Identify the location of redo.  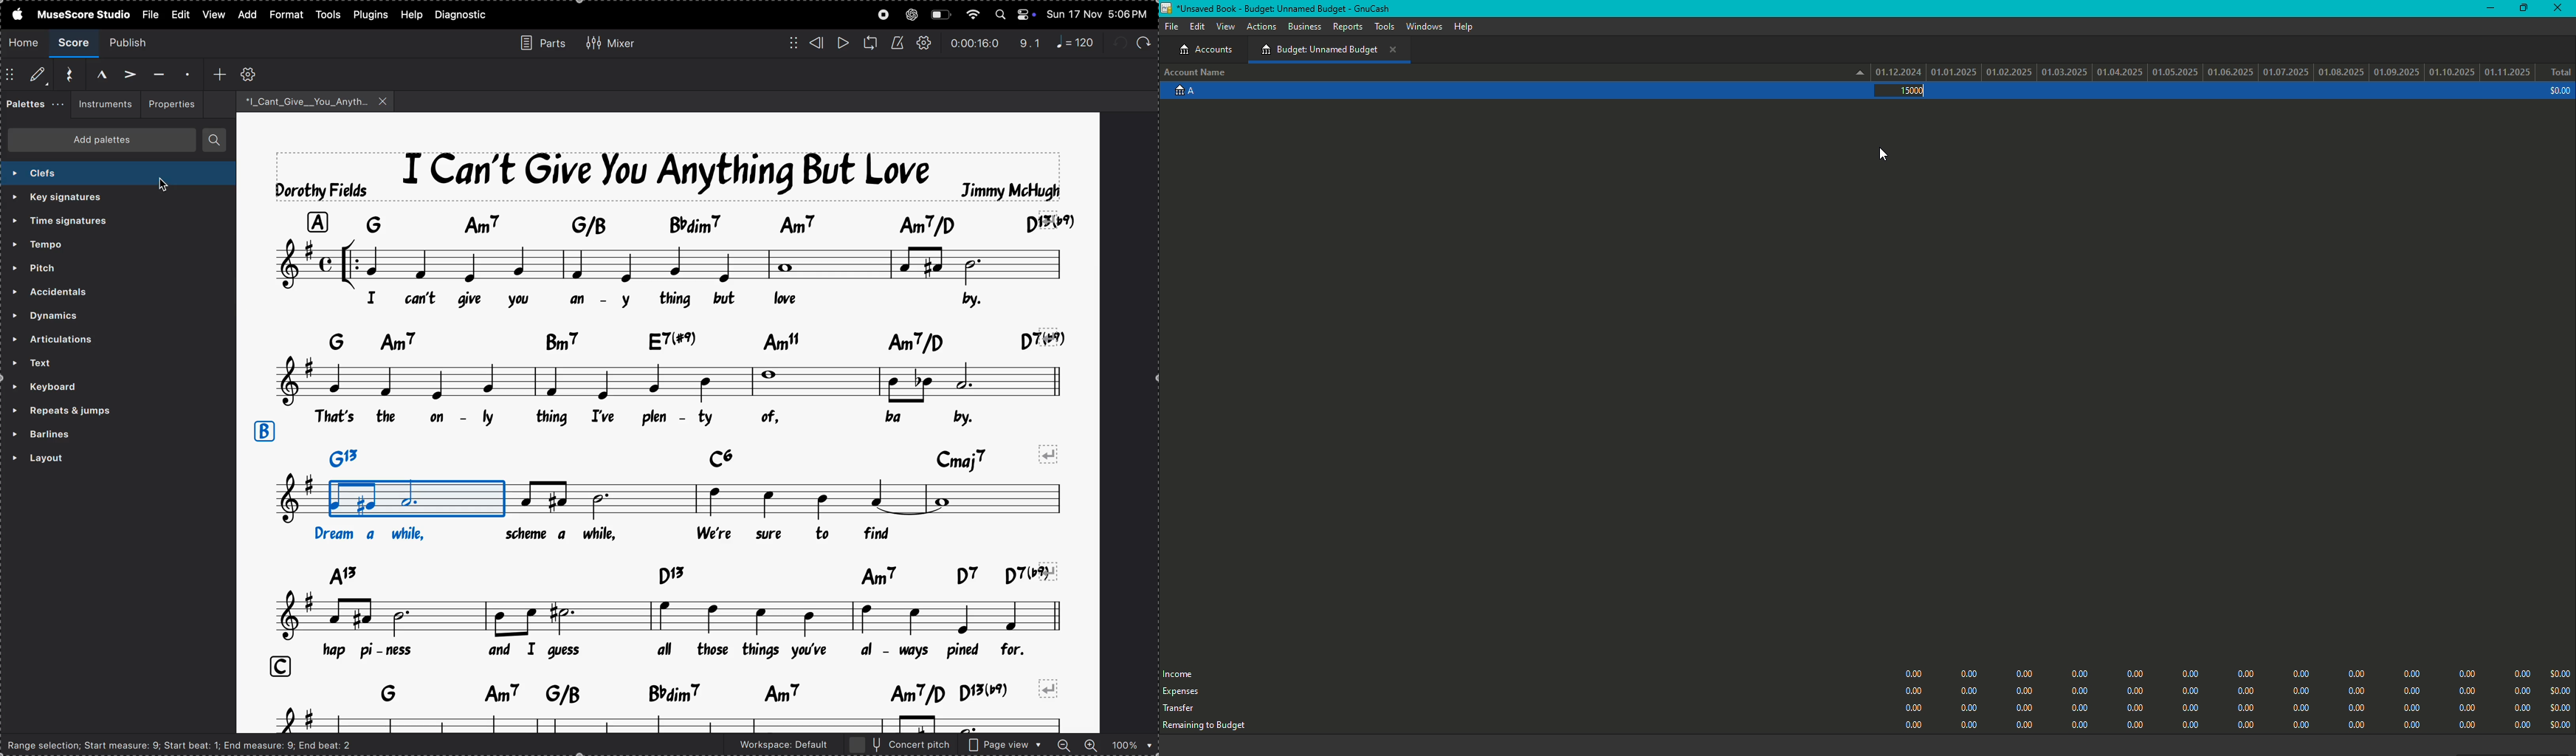
(1030, 43).